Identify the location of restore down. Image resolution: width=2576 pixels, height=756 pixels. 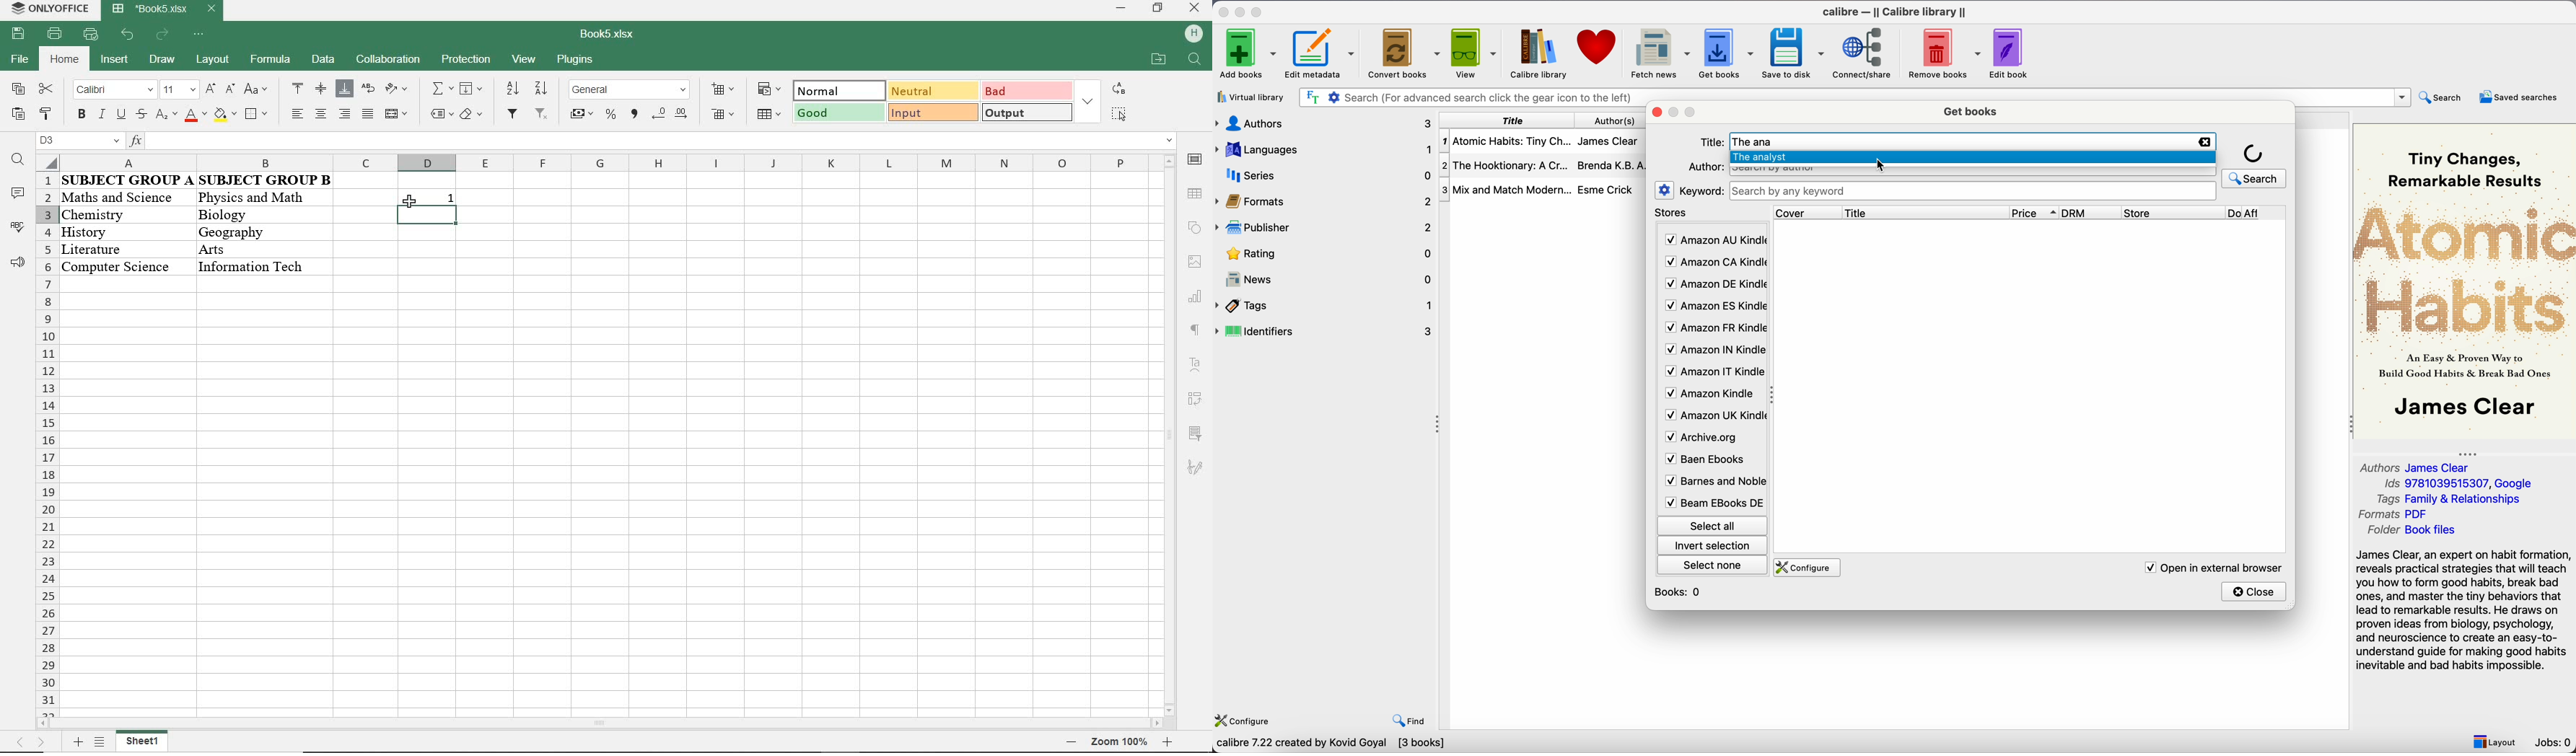
(1157, 9).